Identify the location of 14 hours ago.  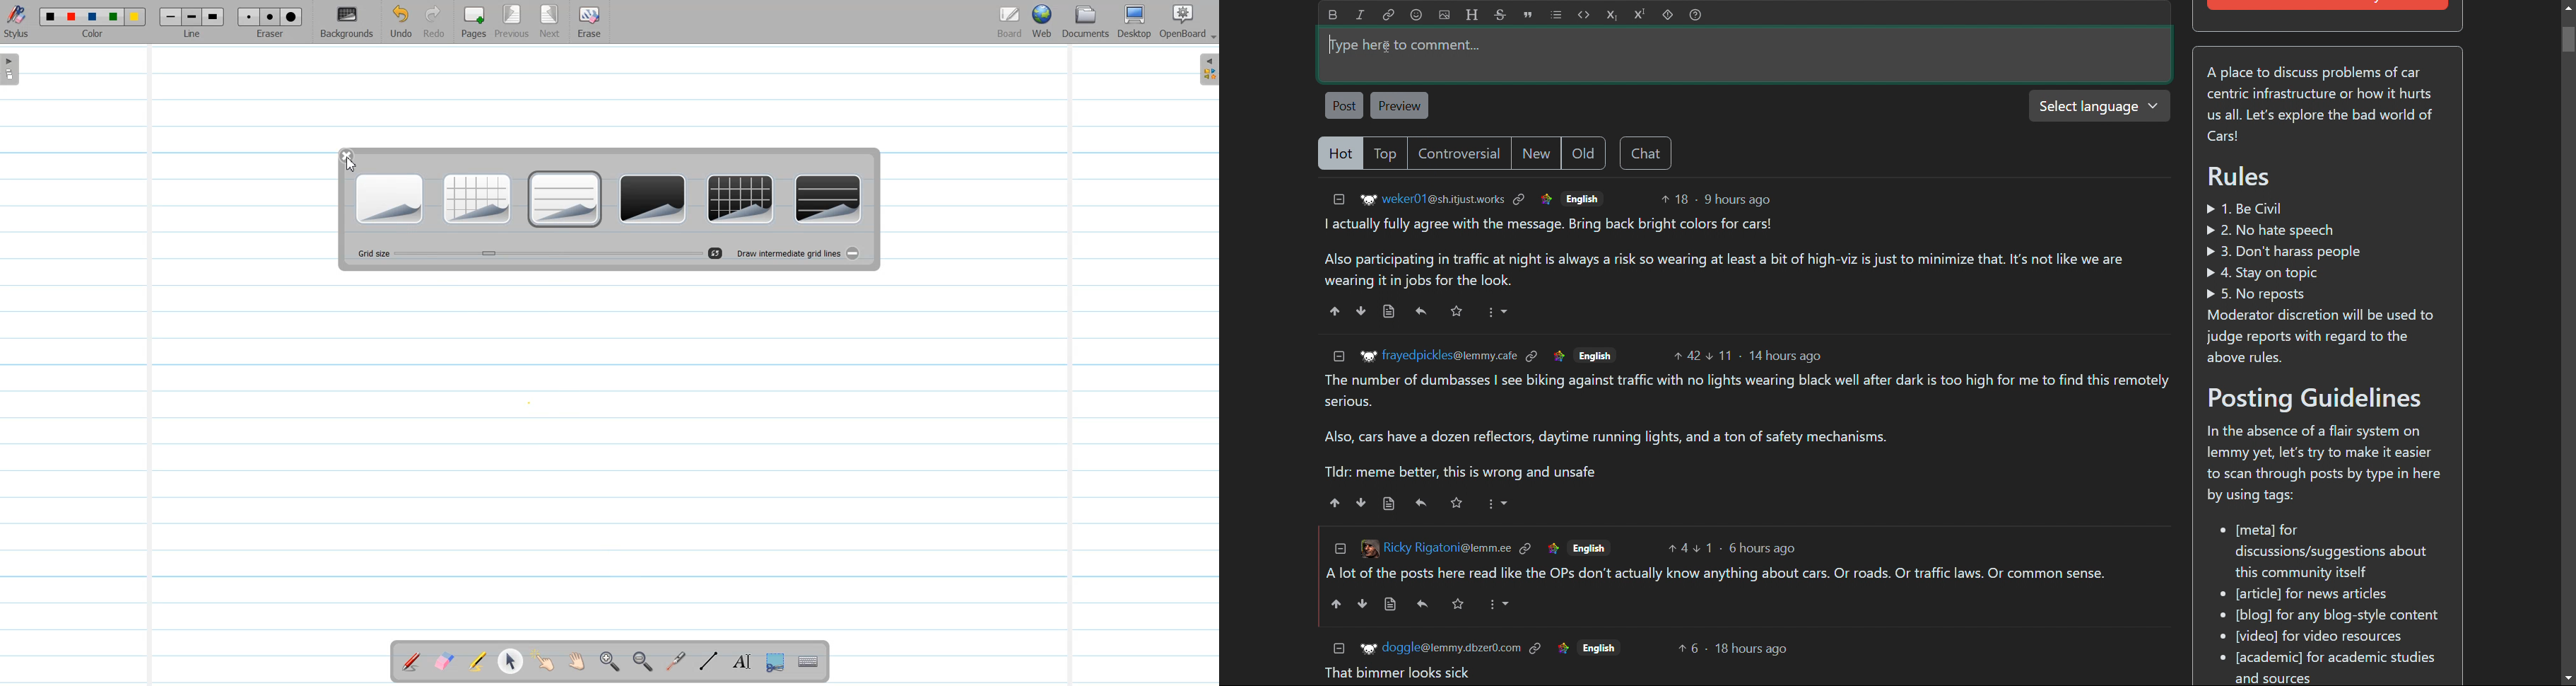
(1784, 356).